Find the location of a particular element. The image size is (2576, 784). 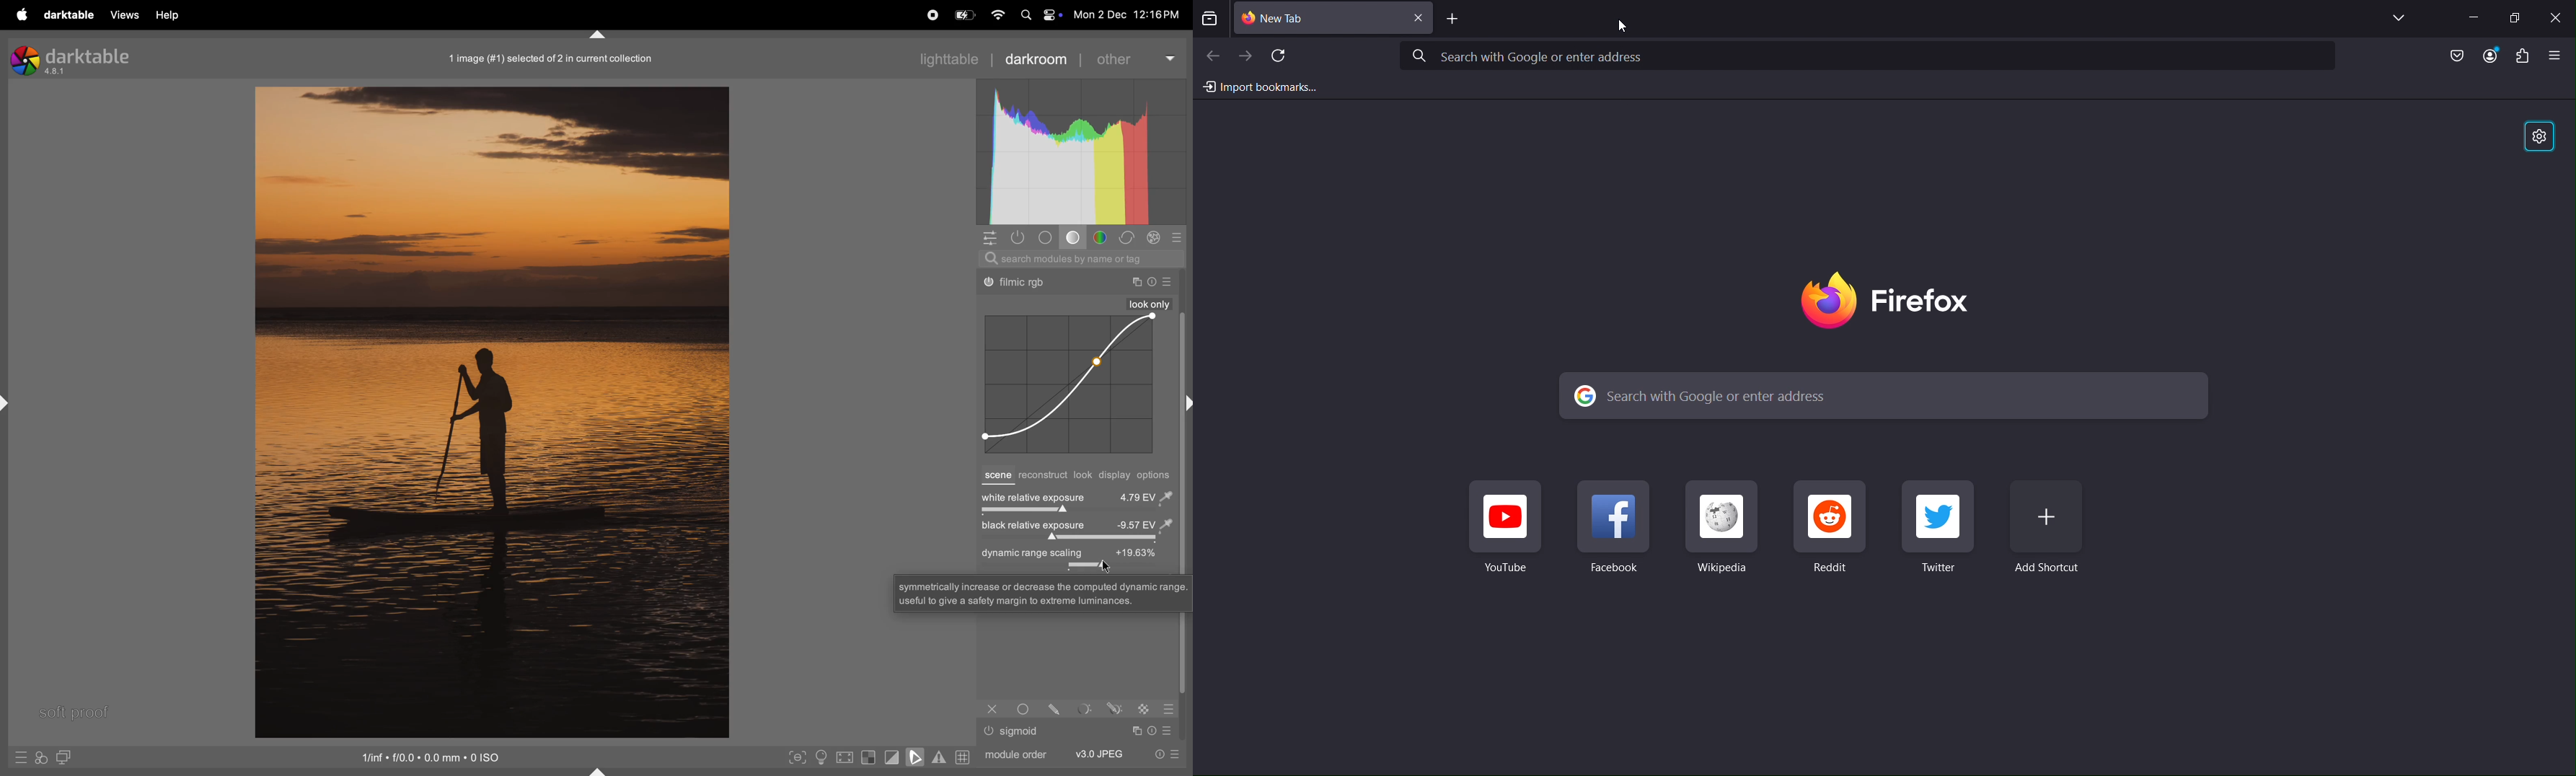

darktable is located at coordinates (68, 15).